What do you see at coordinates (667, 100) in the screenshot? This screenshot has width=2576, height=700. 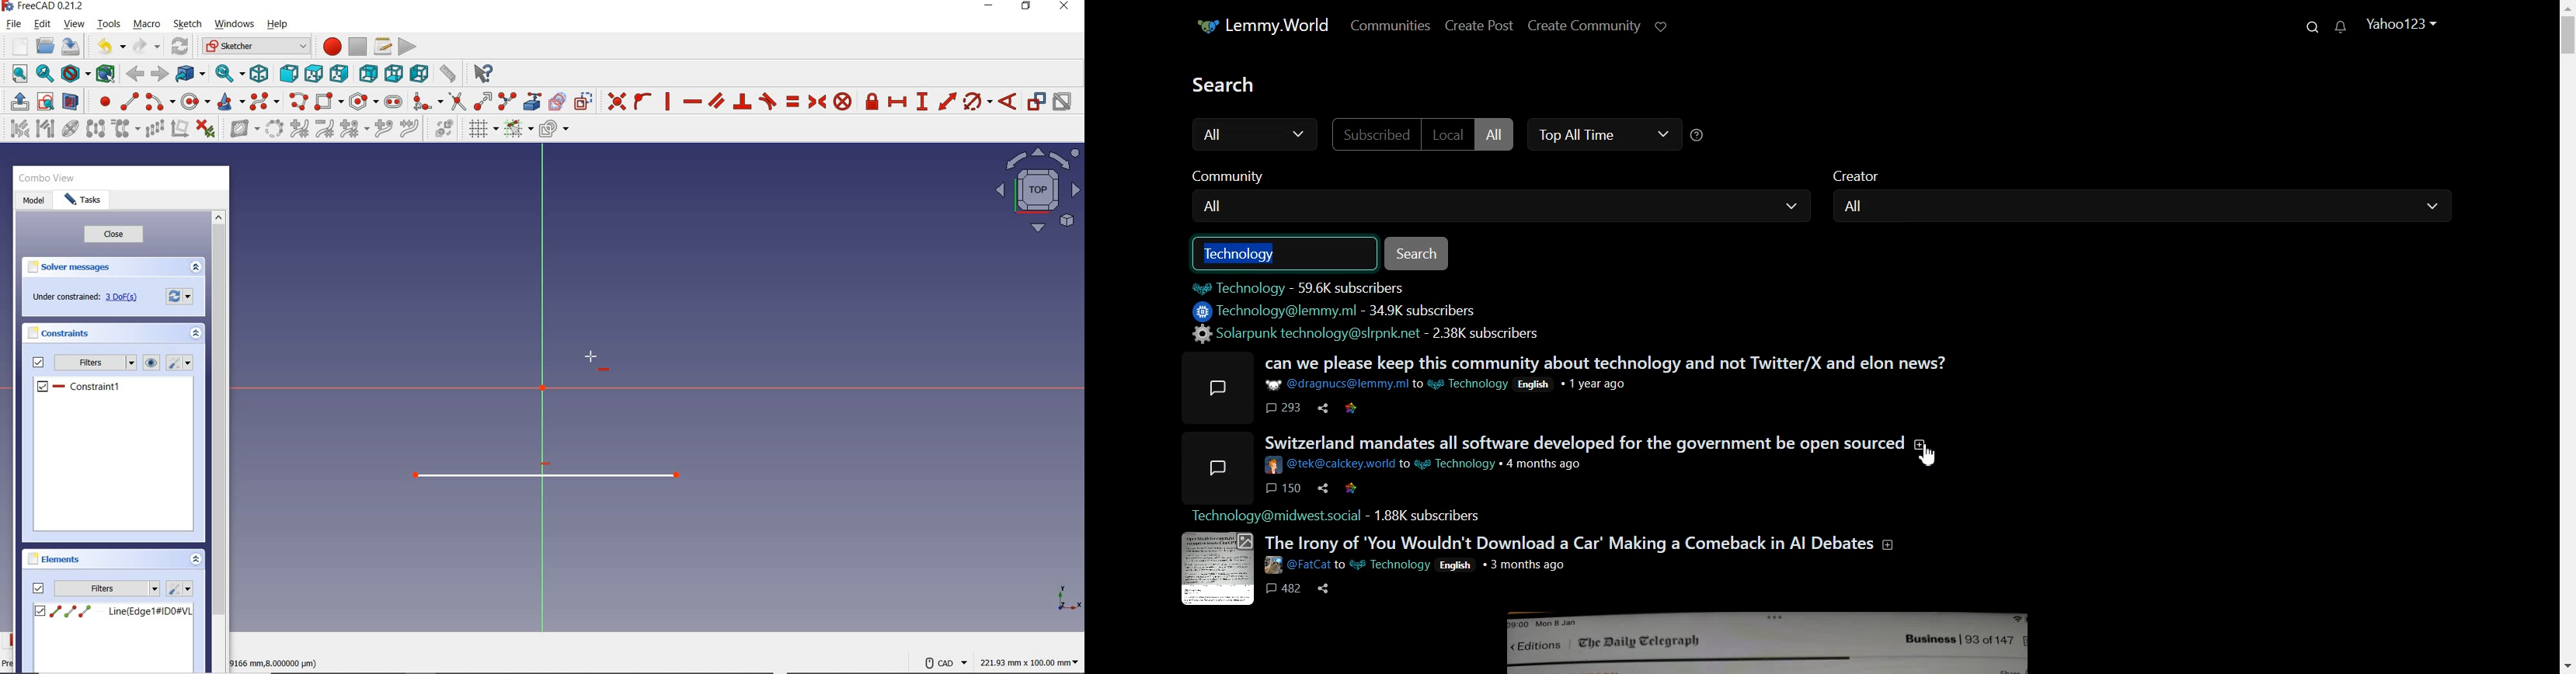 I see `CONSTRAIN VERTICALLY` at bounding box center [667, 100].